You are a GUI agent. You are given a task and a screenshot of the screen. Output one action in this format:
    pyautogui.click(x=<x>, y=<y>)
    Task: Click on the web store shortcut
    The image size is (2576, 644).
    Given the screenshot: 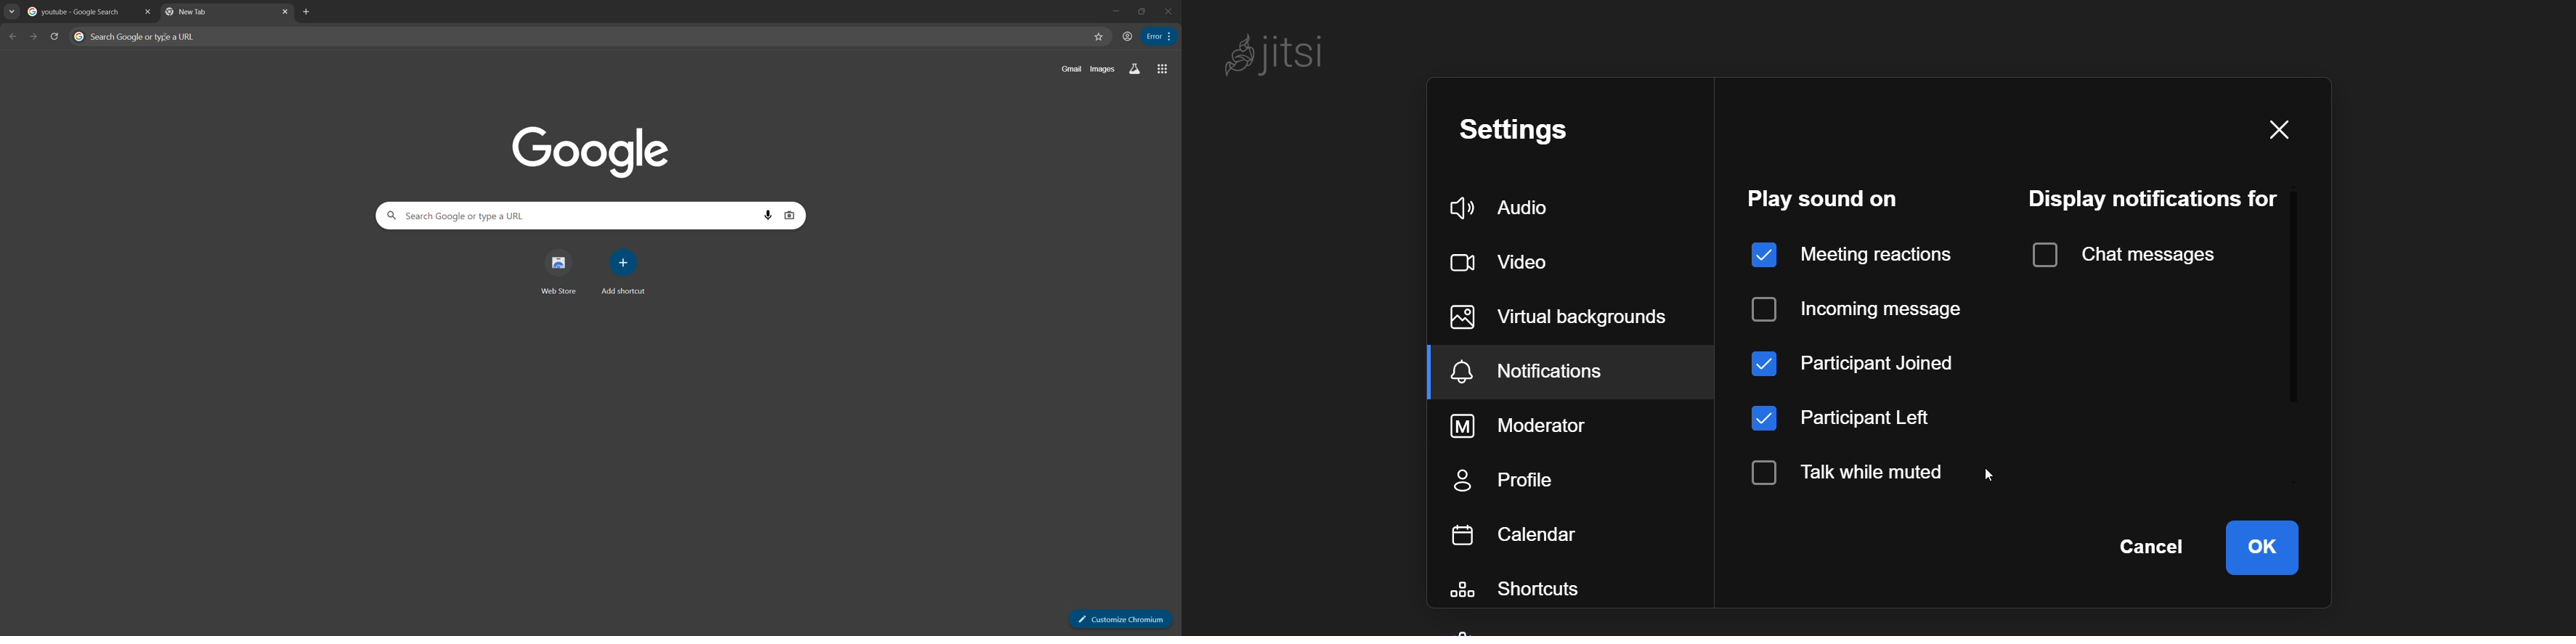 What is the action you would take?
    pyautogui.click(x=556, y=273)
    